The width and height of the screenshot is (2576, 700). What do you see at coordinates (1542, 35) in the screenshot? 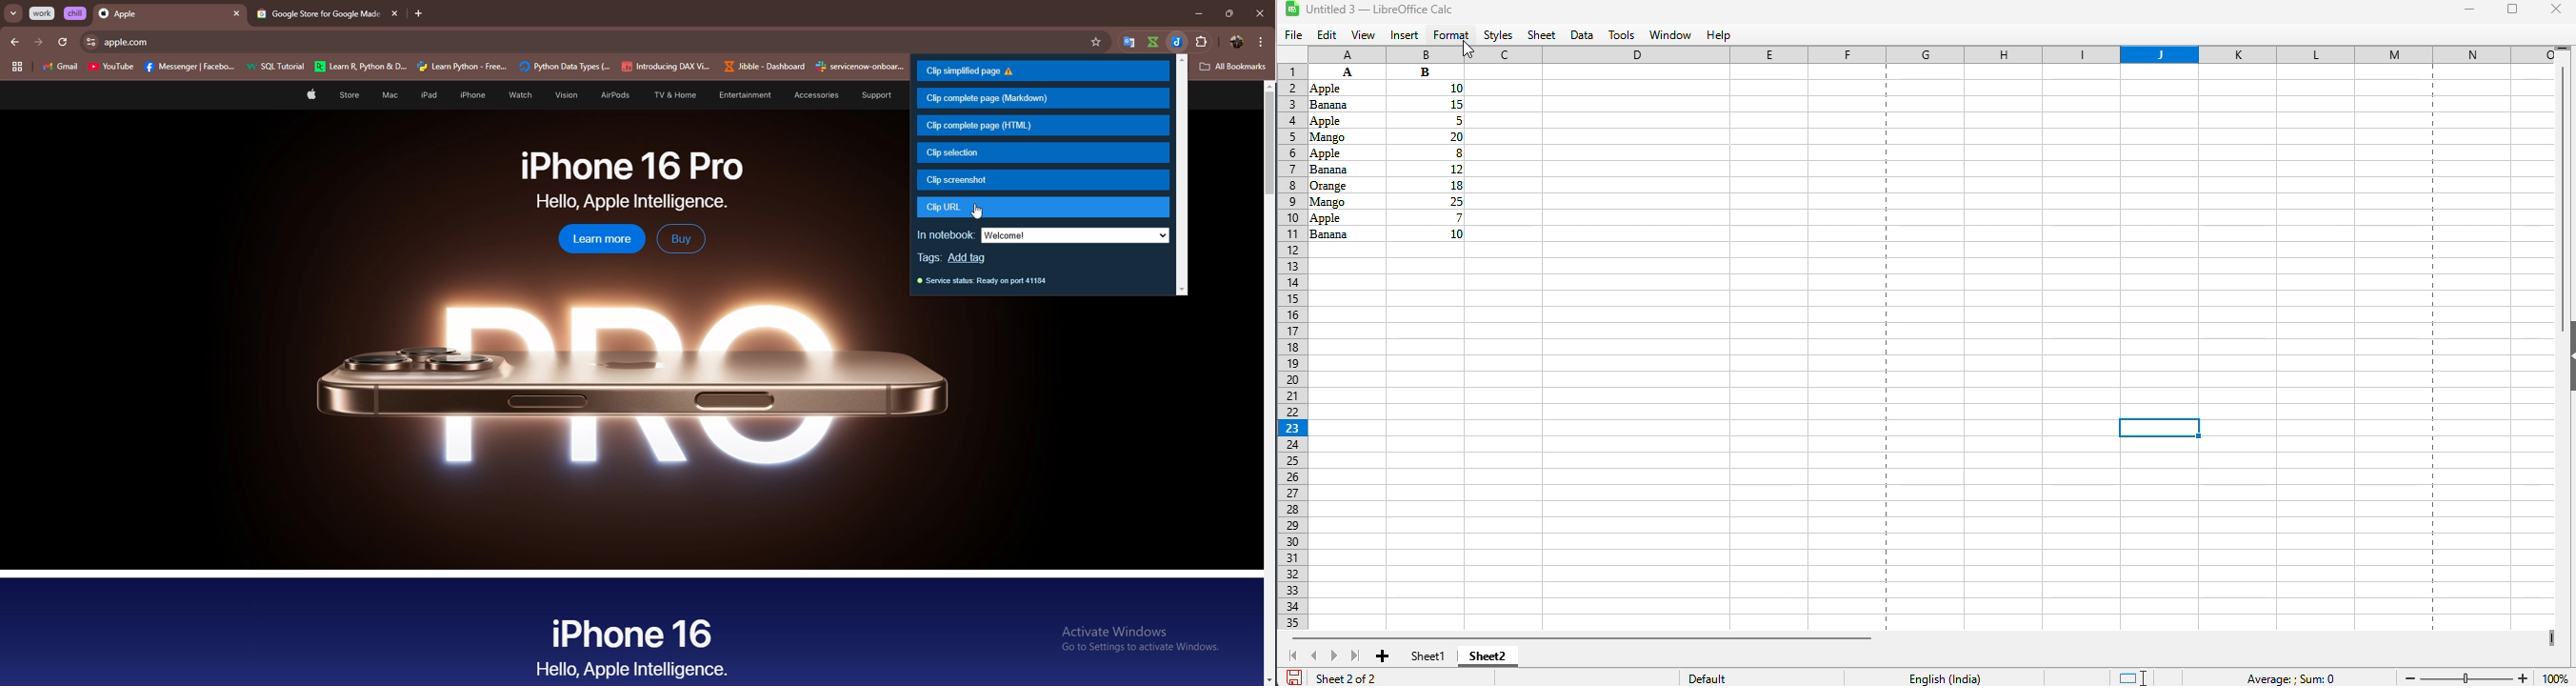
I see `sheet` at bounding box center [1542, 35].